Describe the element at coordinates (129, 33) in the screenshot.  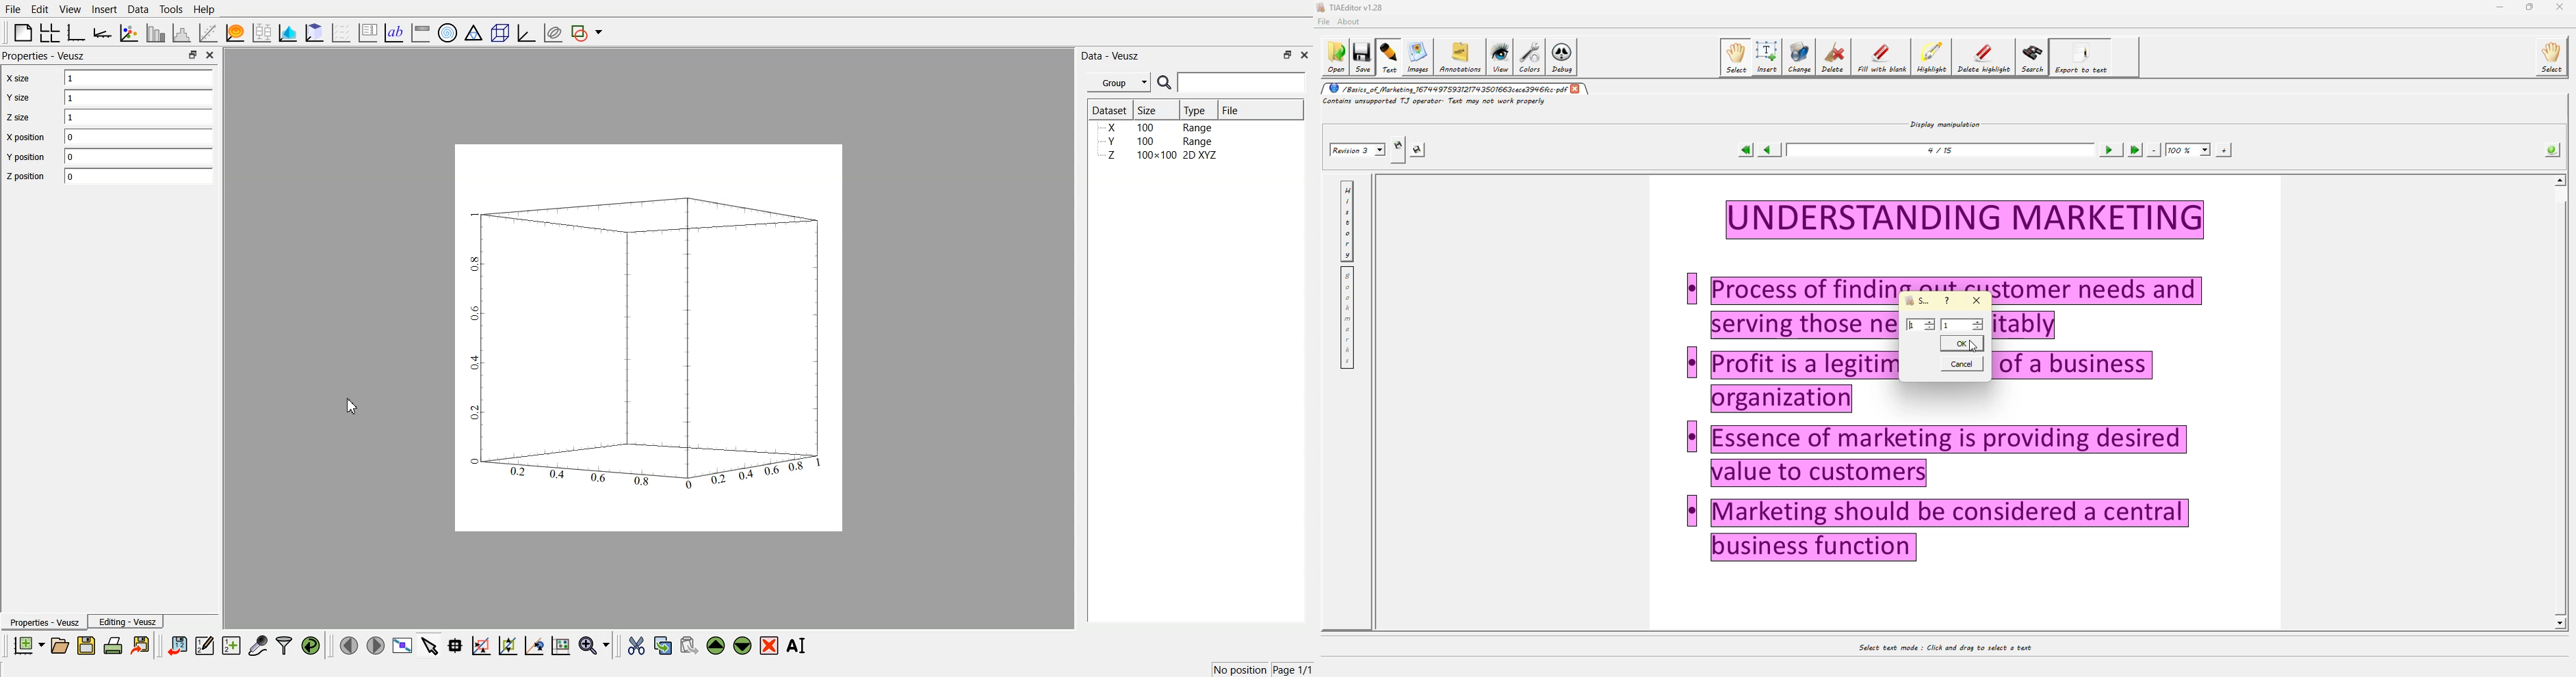
I see `Plot points with lines` at that location.